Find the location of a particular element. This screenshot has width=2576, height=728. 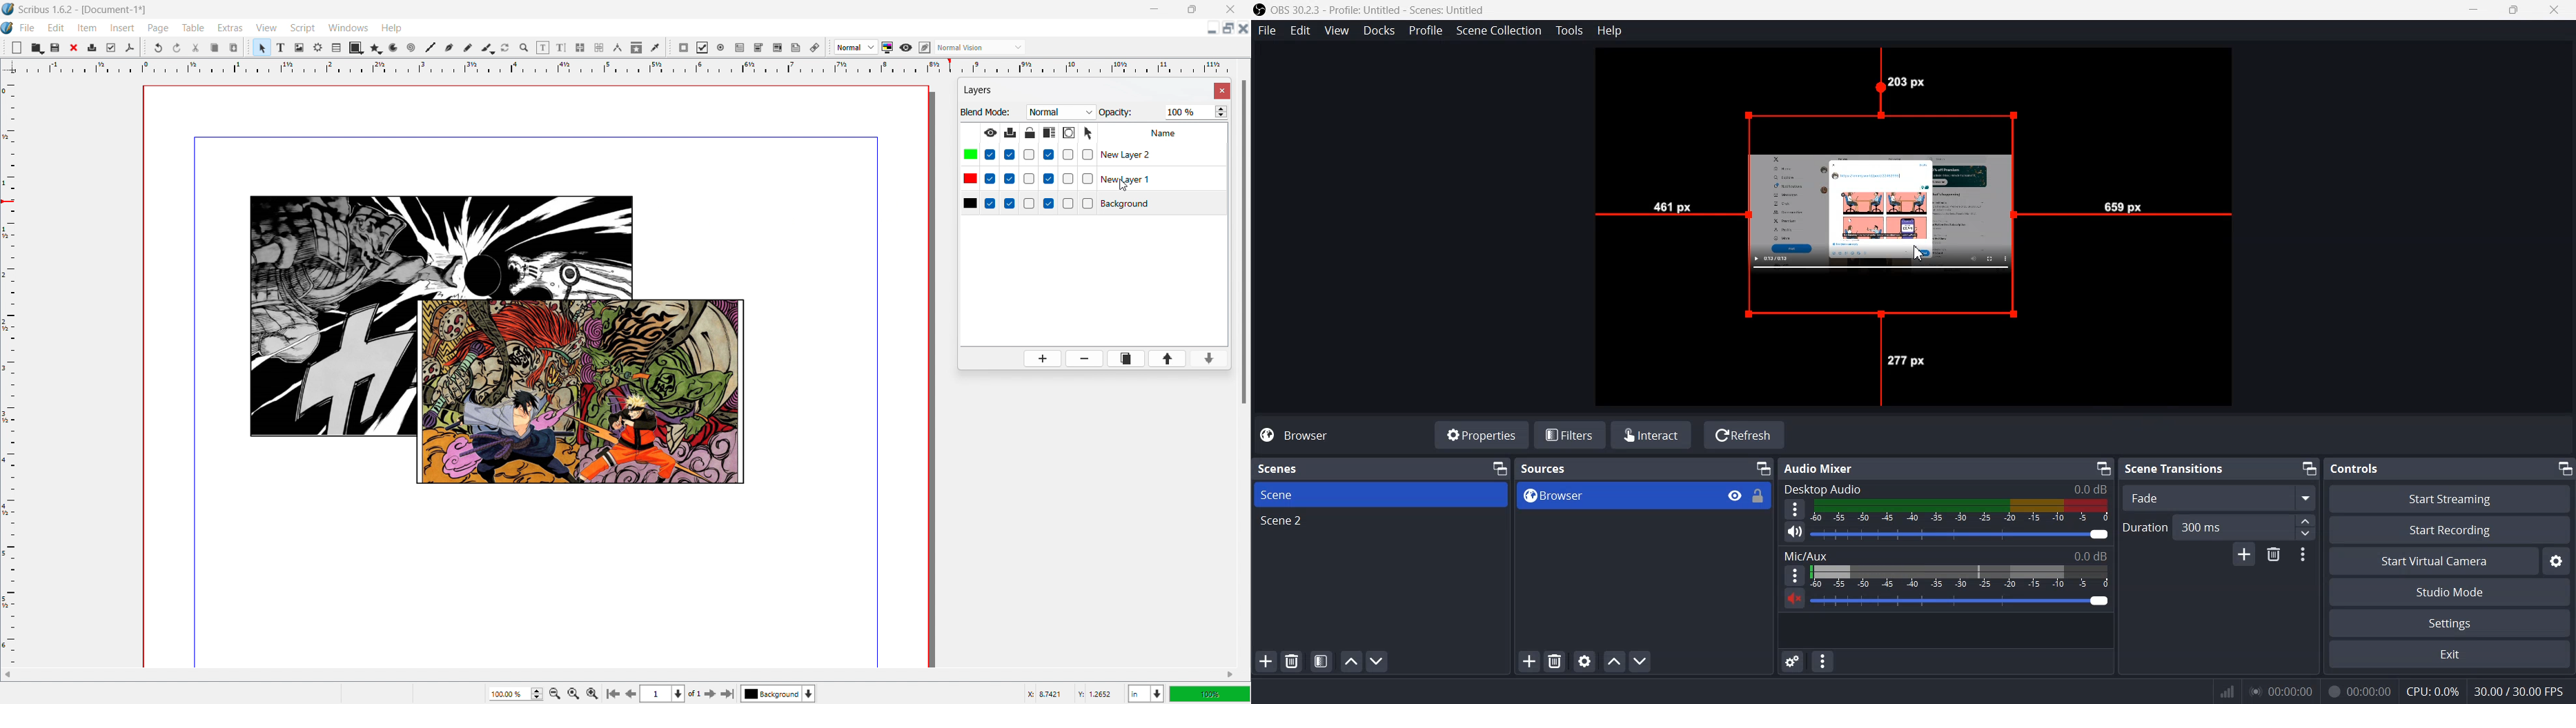

caligraphic line is located at coordinates (487, 48).